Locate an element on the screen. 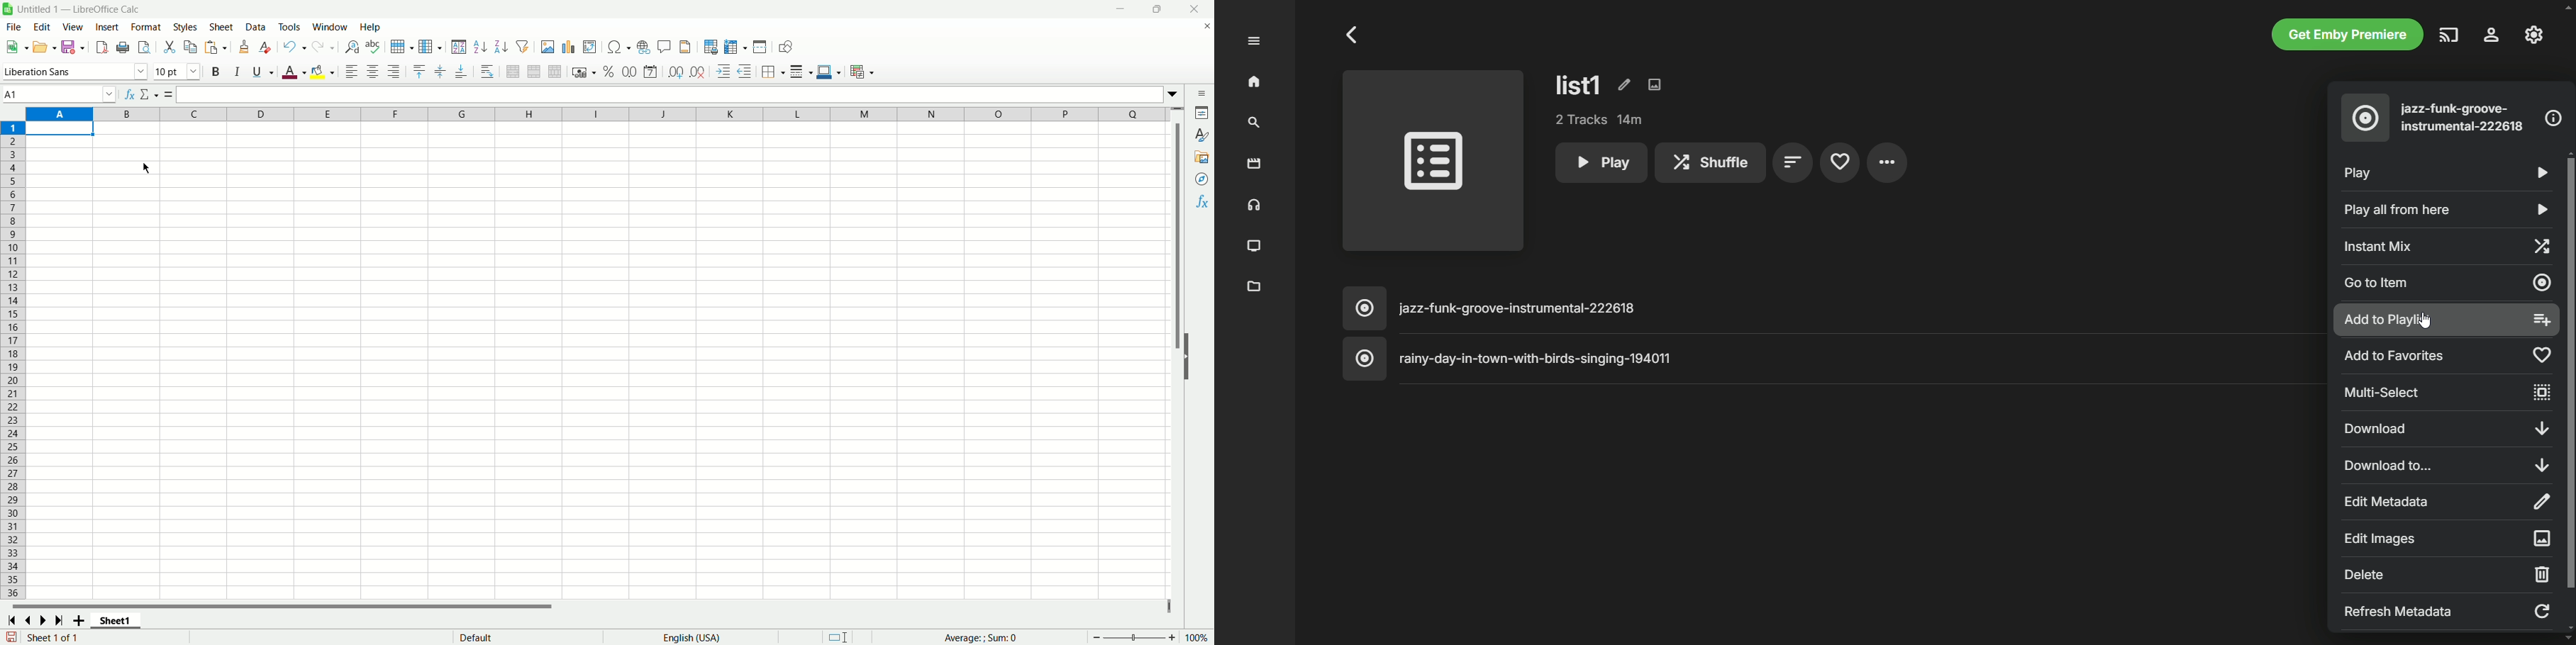 Image resolution: width=2576 pixels, height=672 pixels. data is located at coordinates (258, 27).